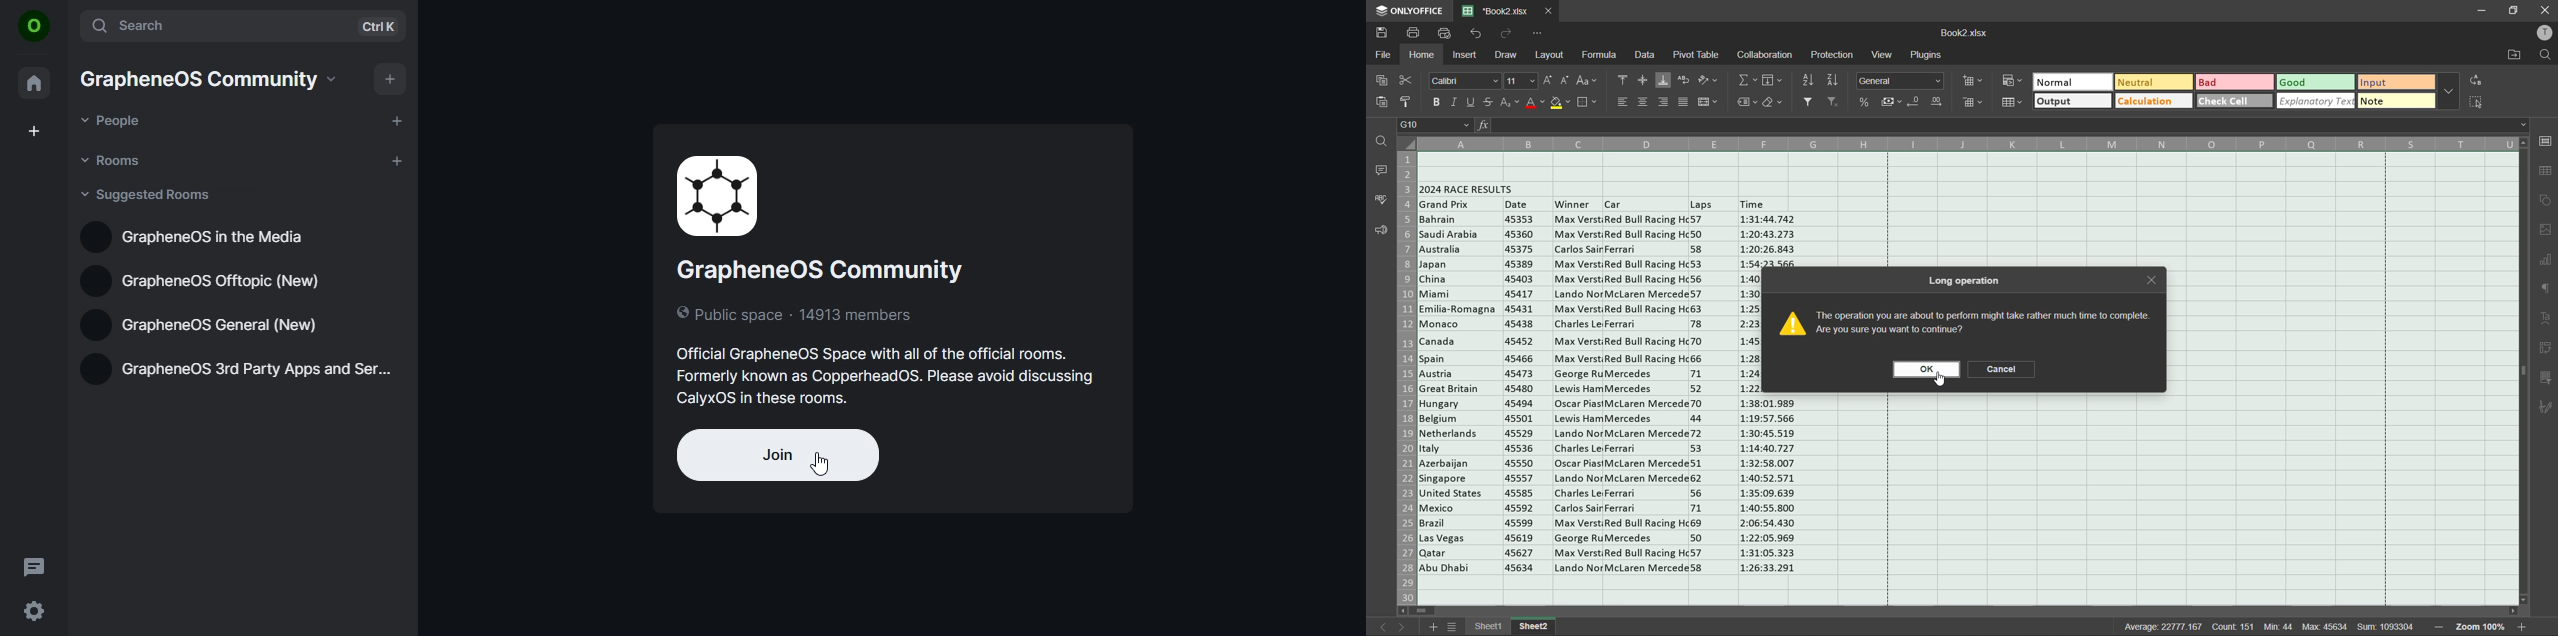 The width and height of the screenshot is (2576, 644). What do you see at coordinates (1382, 171) in the screenshot?
I see `comments` at bounding box center [1382, 171].